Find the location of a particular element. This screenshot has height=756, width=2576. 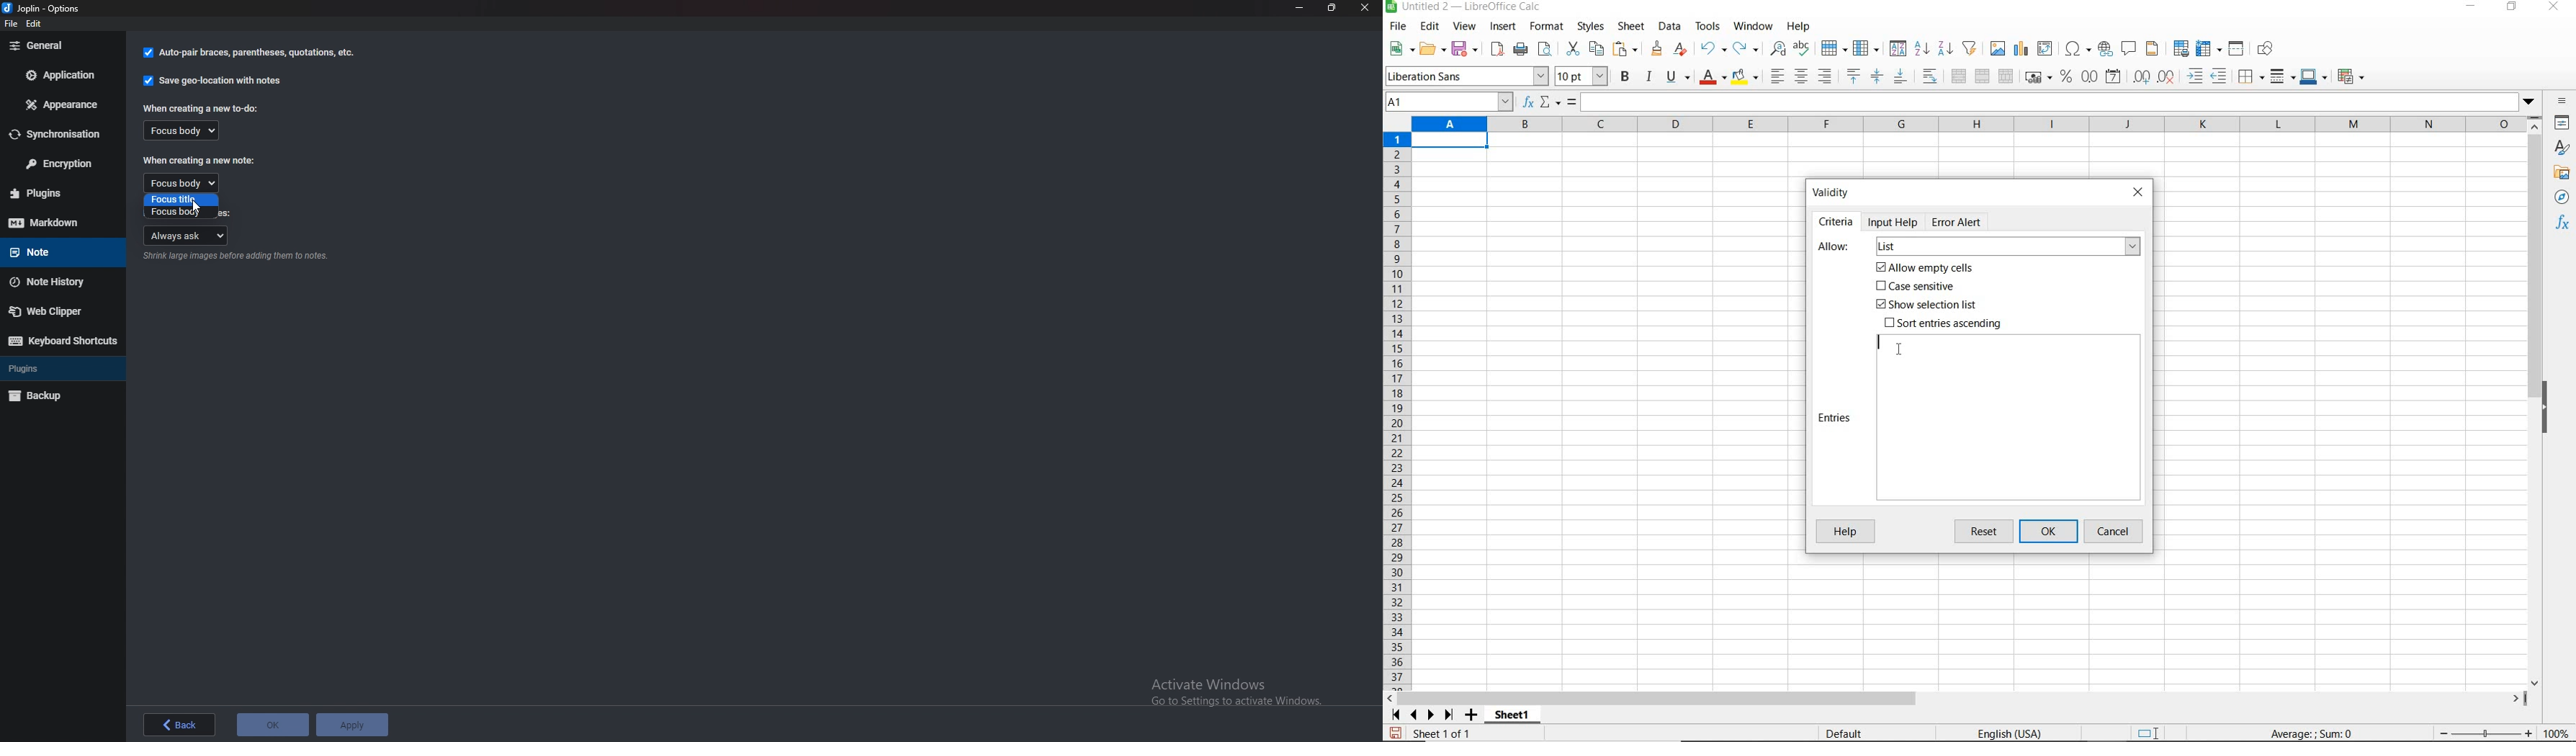

scrollbar is located at coordinates (2537, 402).